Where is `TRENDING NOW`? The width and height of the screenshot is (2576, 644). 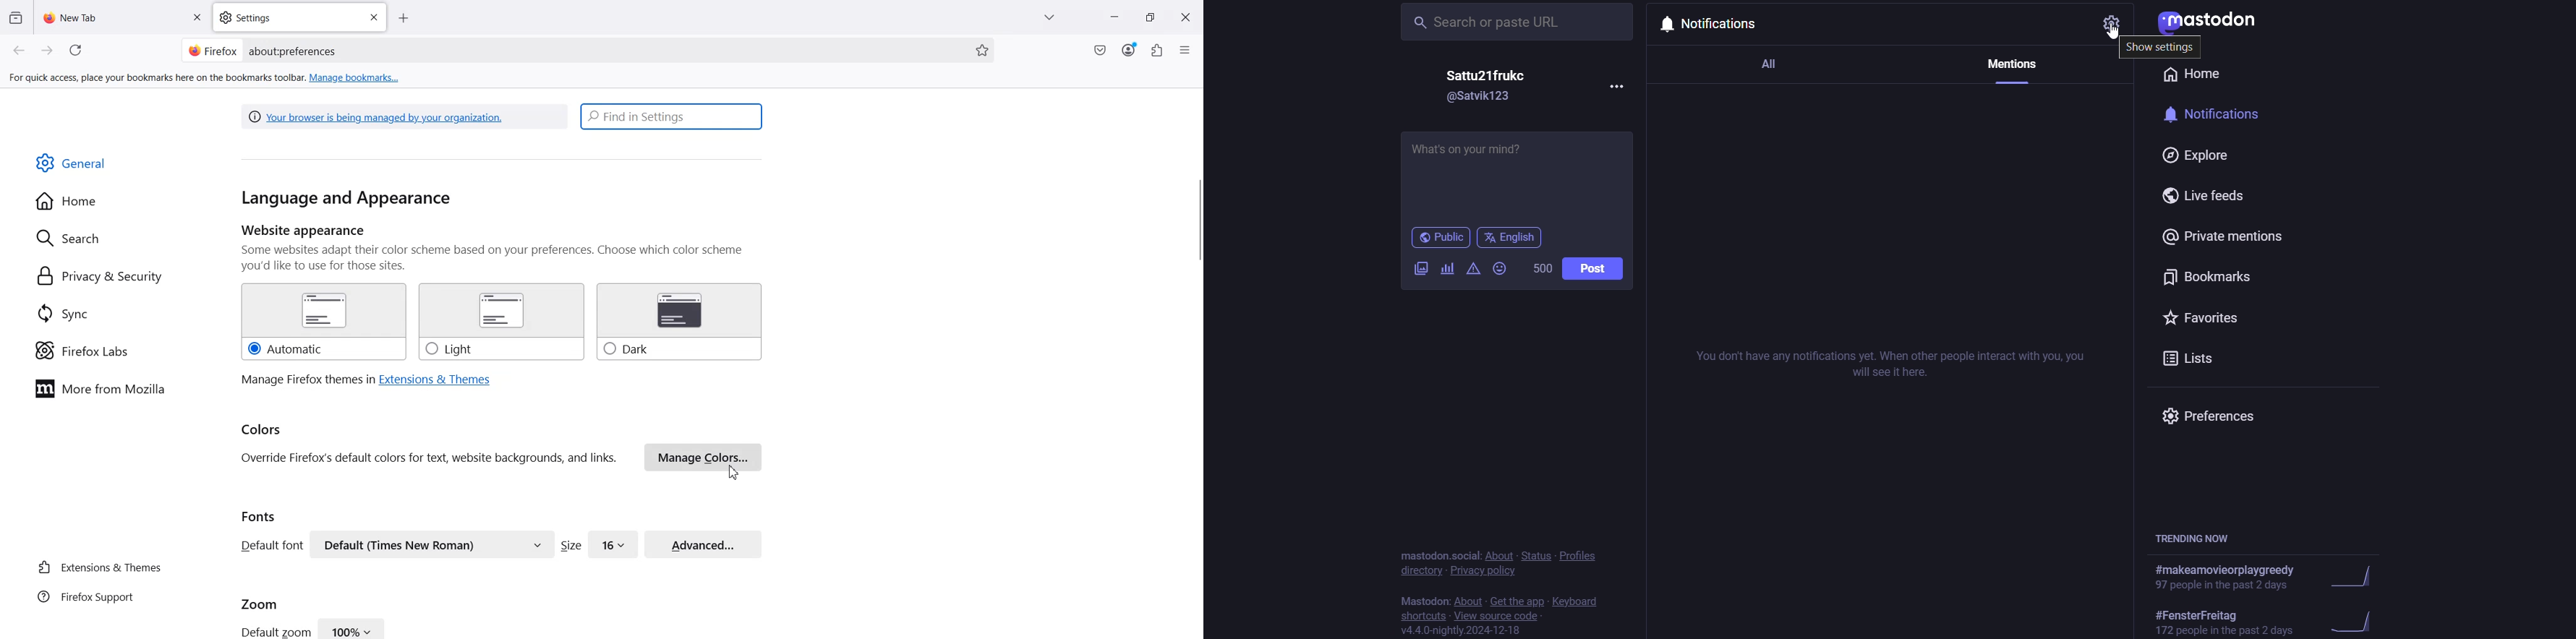
TRENDING NOW is located at coordinates (2193, 537).